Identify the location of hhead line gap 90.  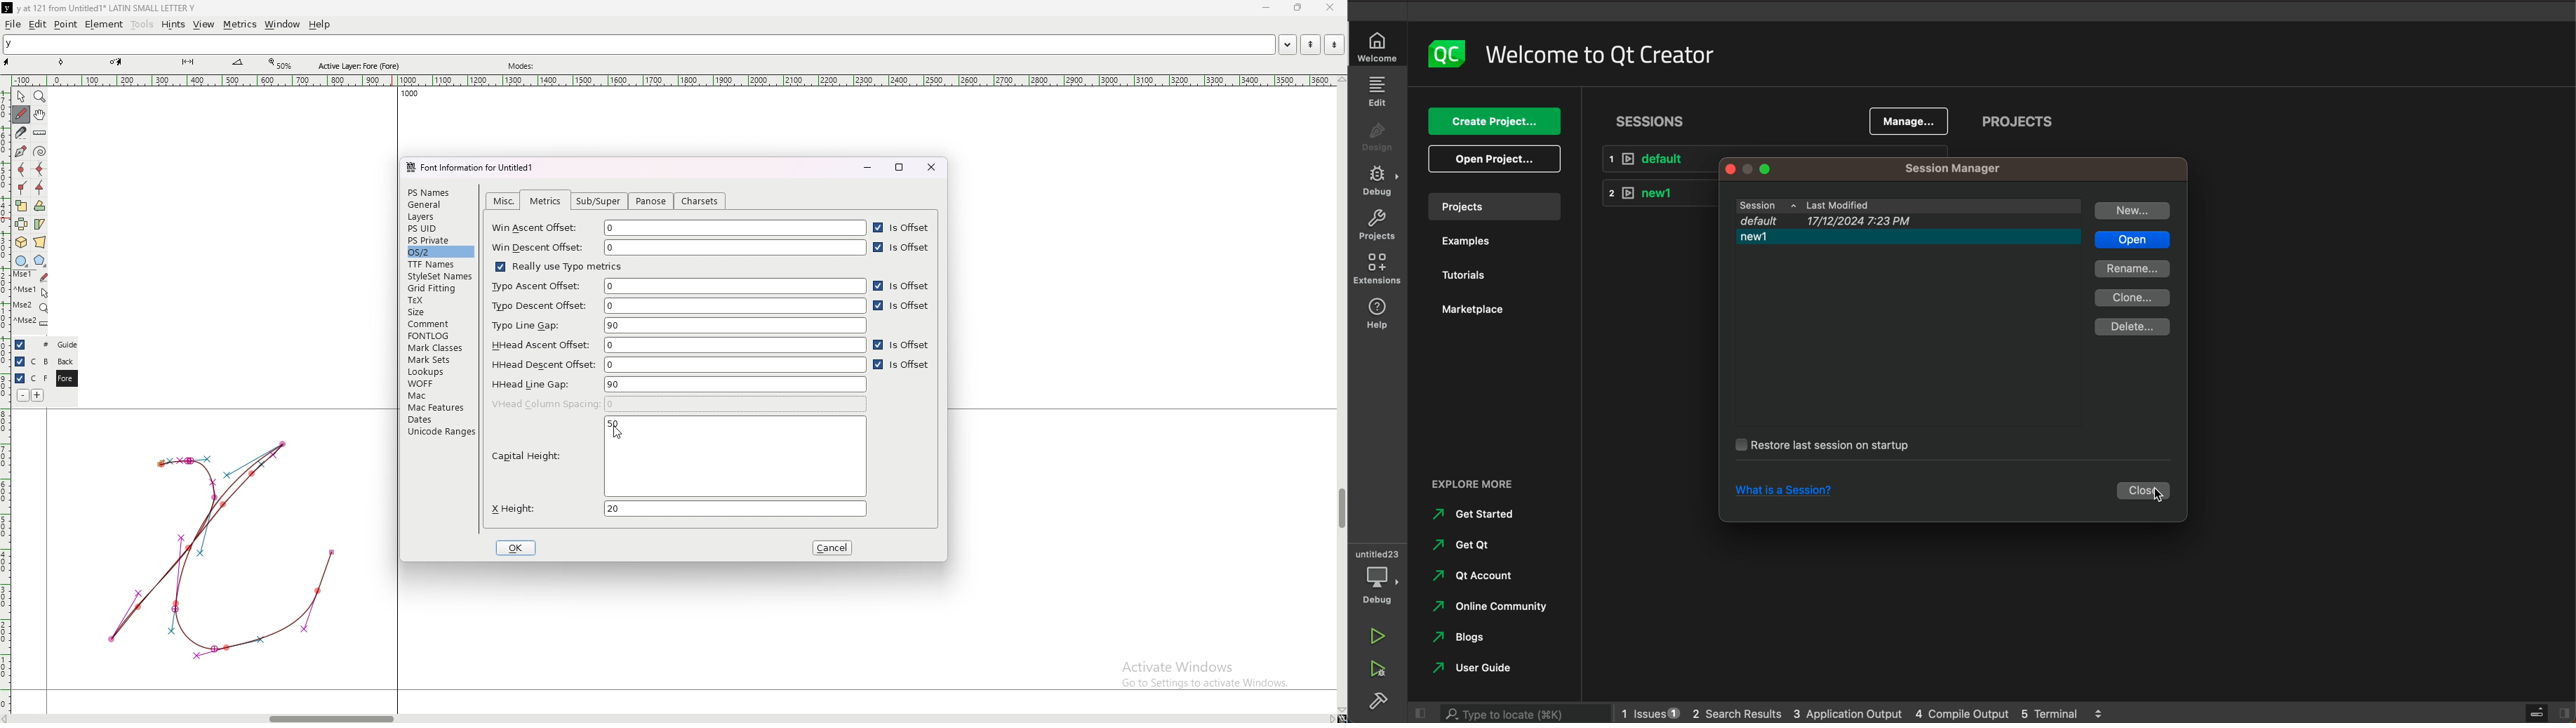
(678, 384).